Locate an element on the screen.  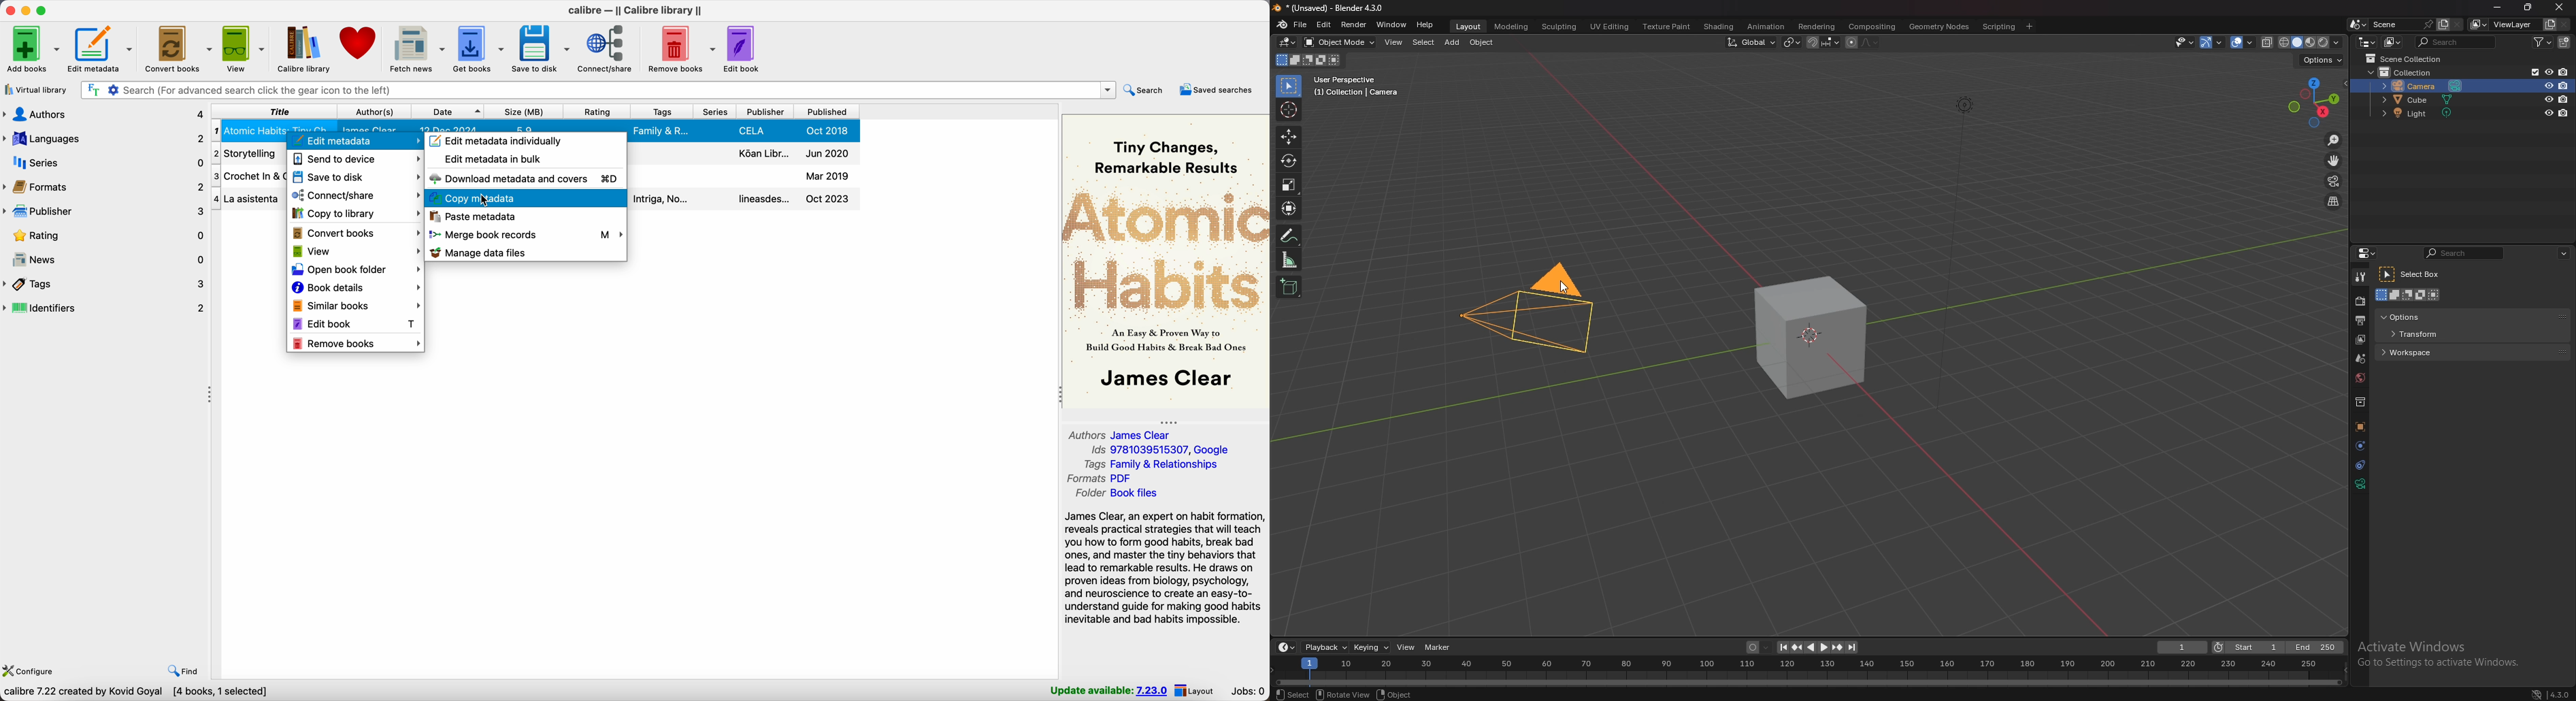
open book folder is located at coordinates (356, 269).